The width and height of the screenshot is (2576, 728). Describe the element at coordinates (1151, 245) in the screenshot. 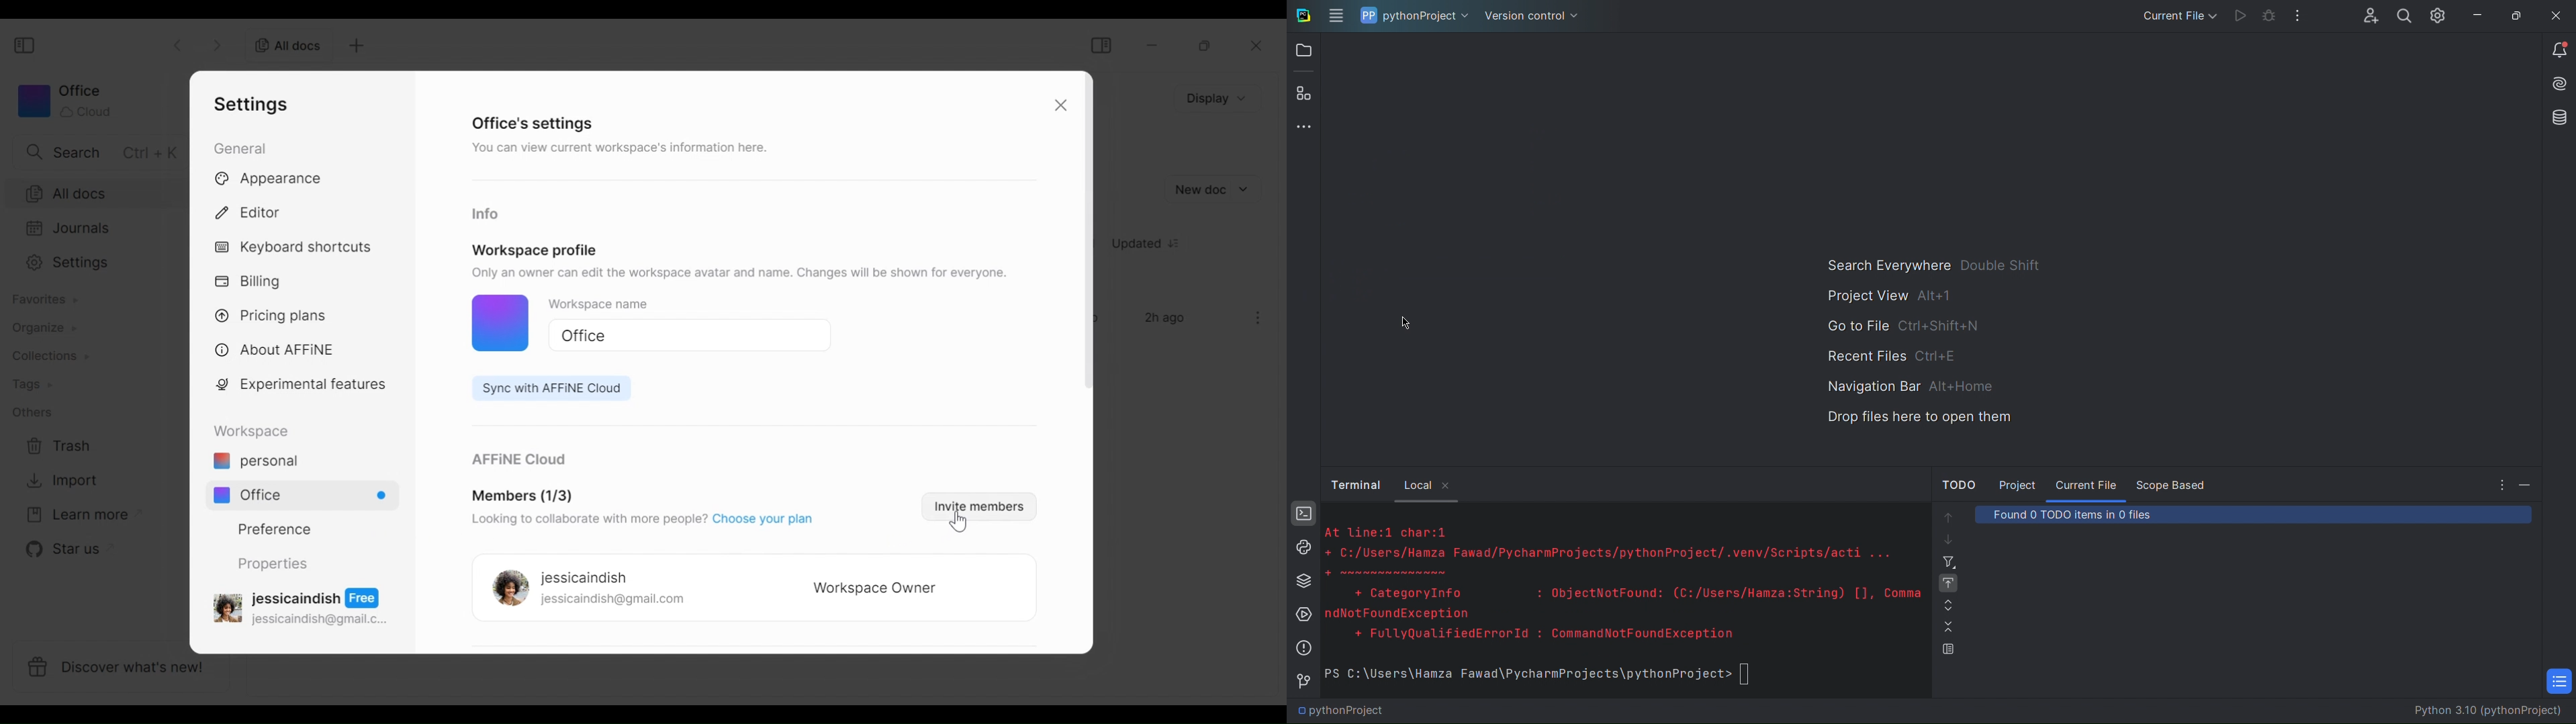

I see `Updated` at that location.